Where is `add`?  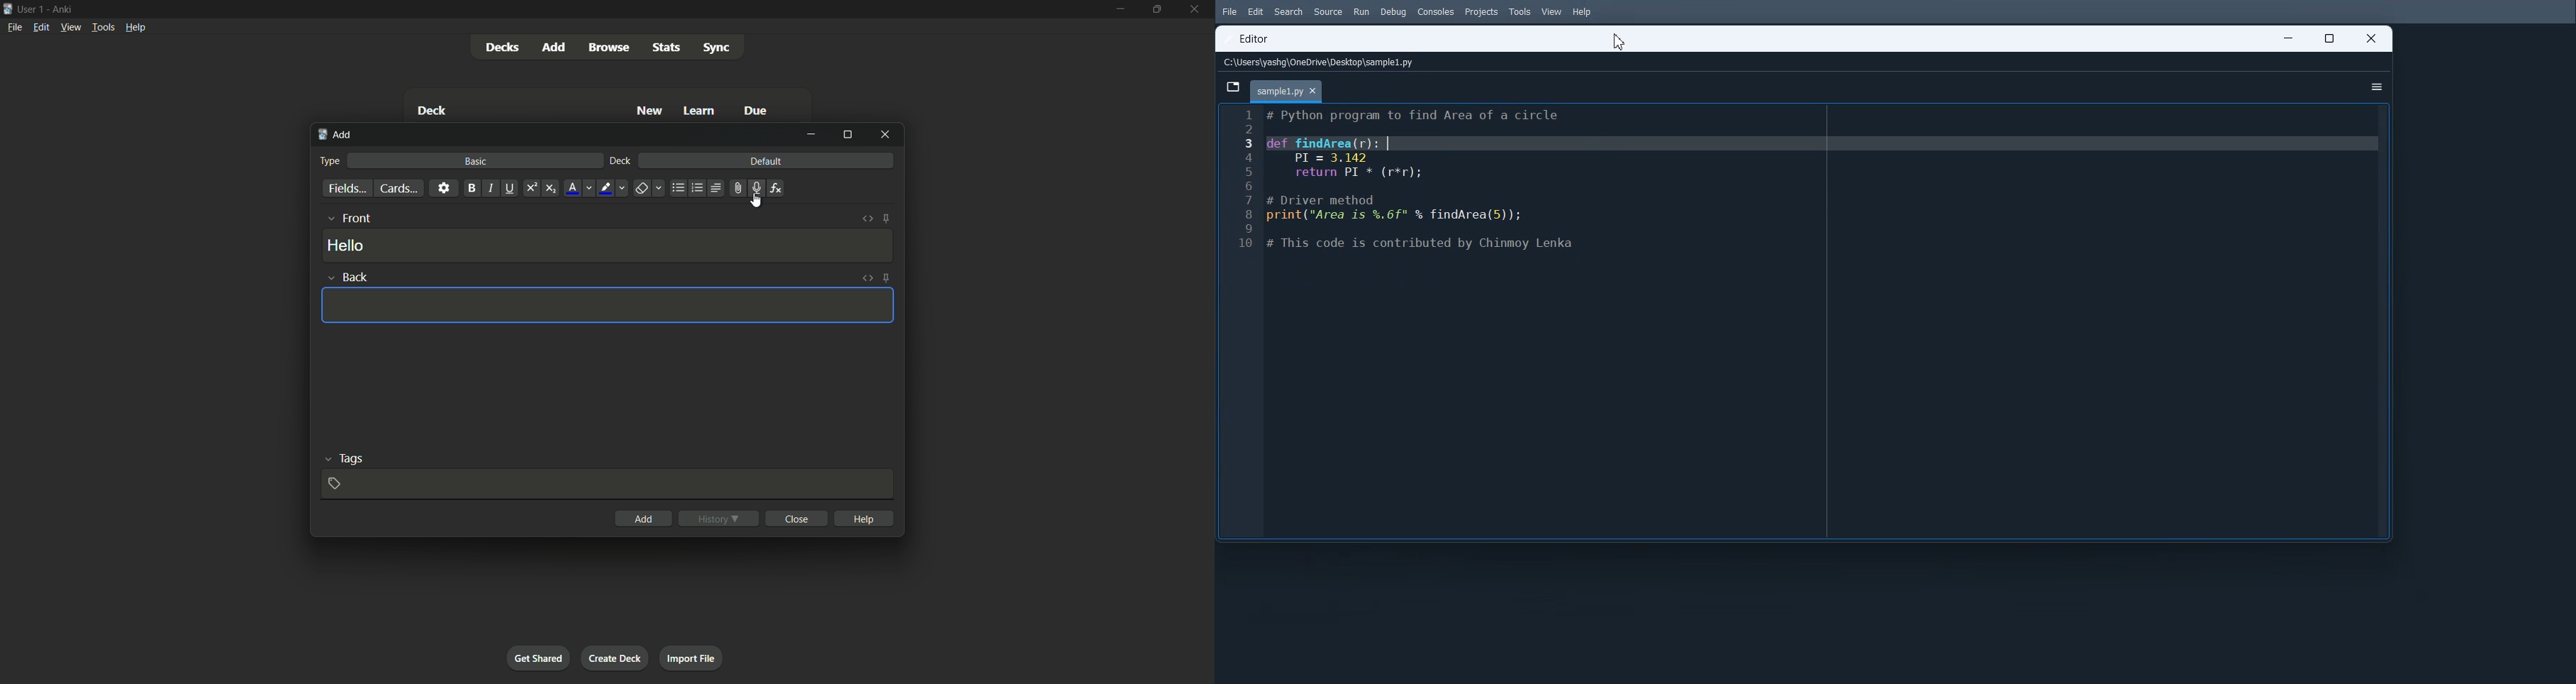 add is located at coordinates (645, 518).